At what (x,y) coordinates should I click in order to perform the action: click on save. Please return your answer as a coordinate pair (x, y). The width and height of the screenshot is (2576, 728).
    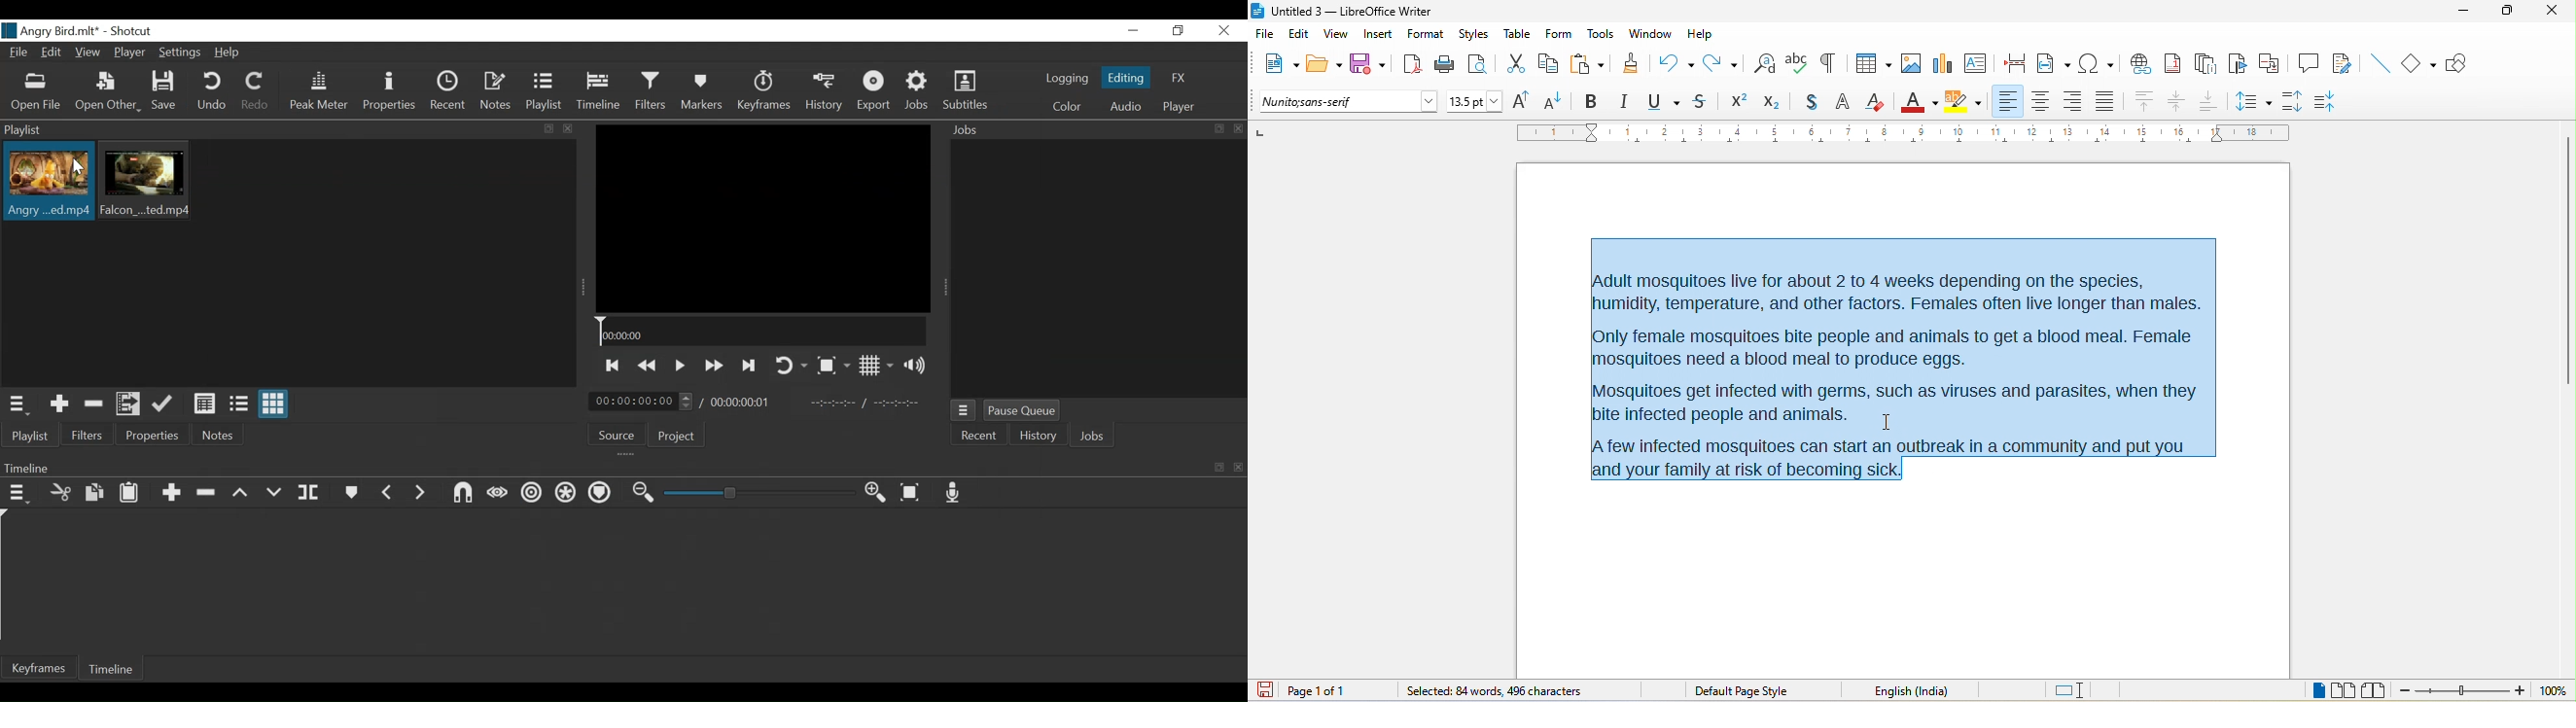
    Looking at the image, I should click on (1369, 64).